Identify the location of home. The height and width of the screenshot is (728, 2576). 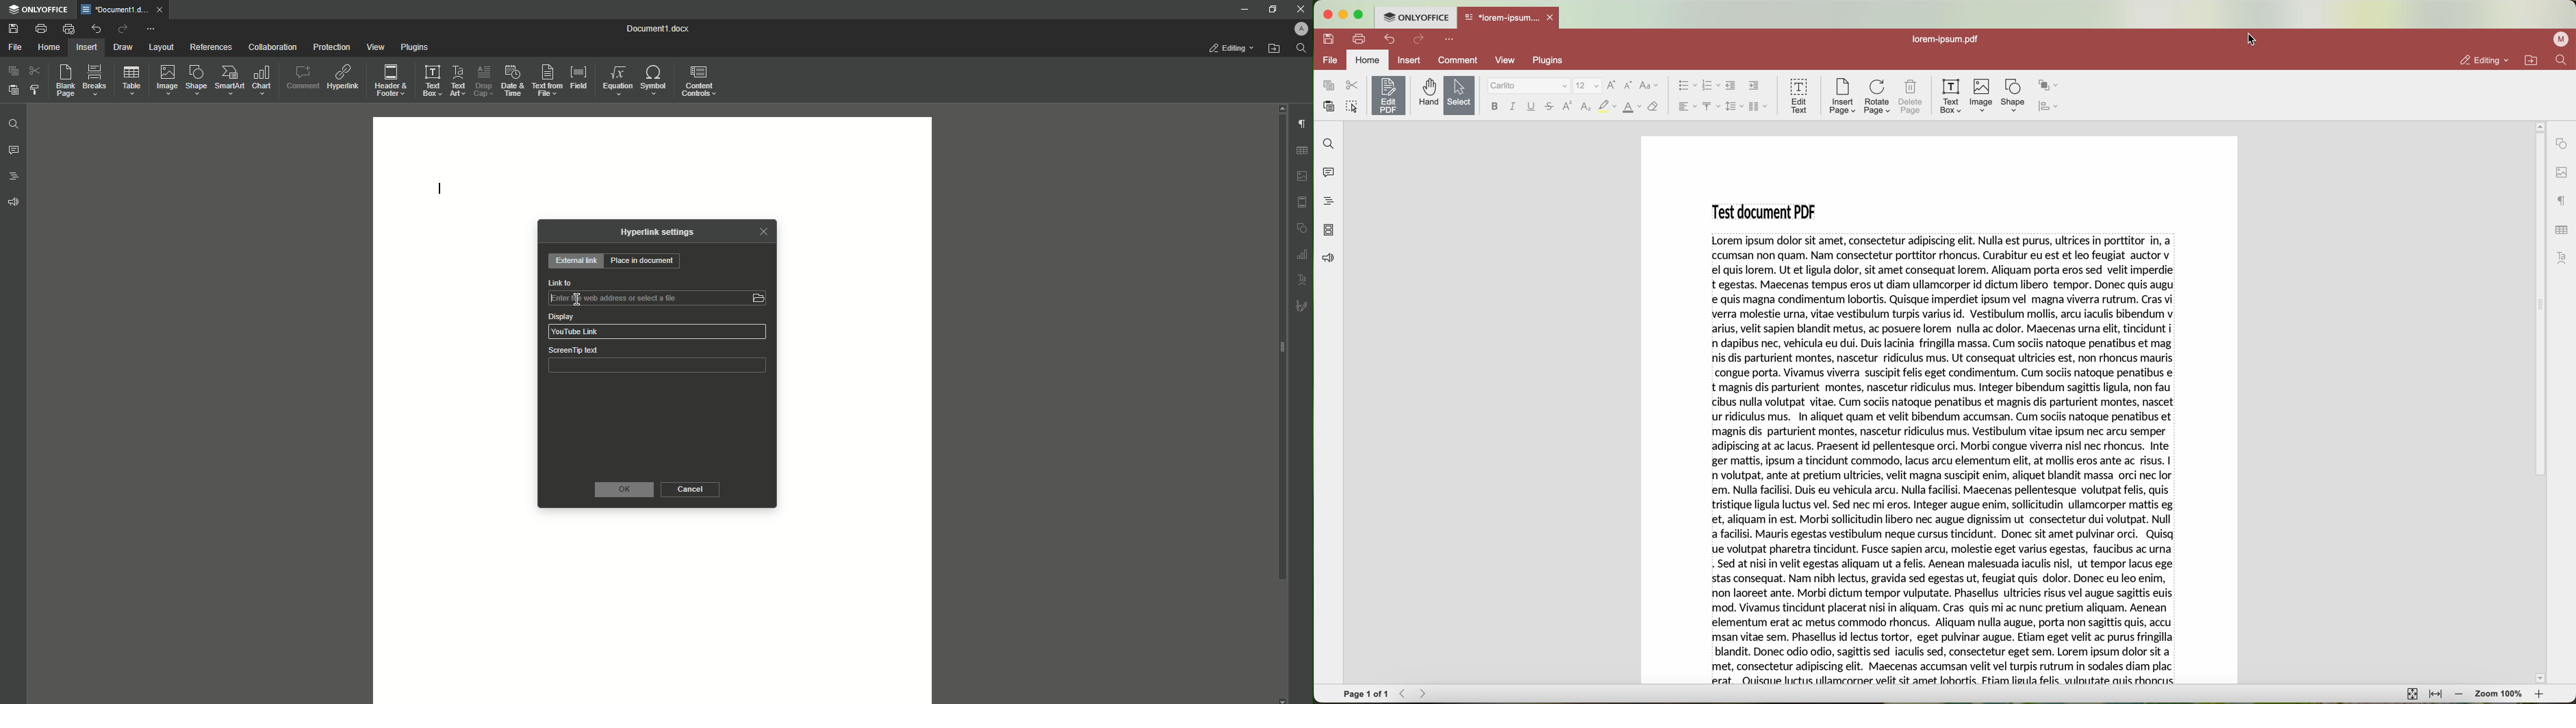
(1368, 60).